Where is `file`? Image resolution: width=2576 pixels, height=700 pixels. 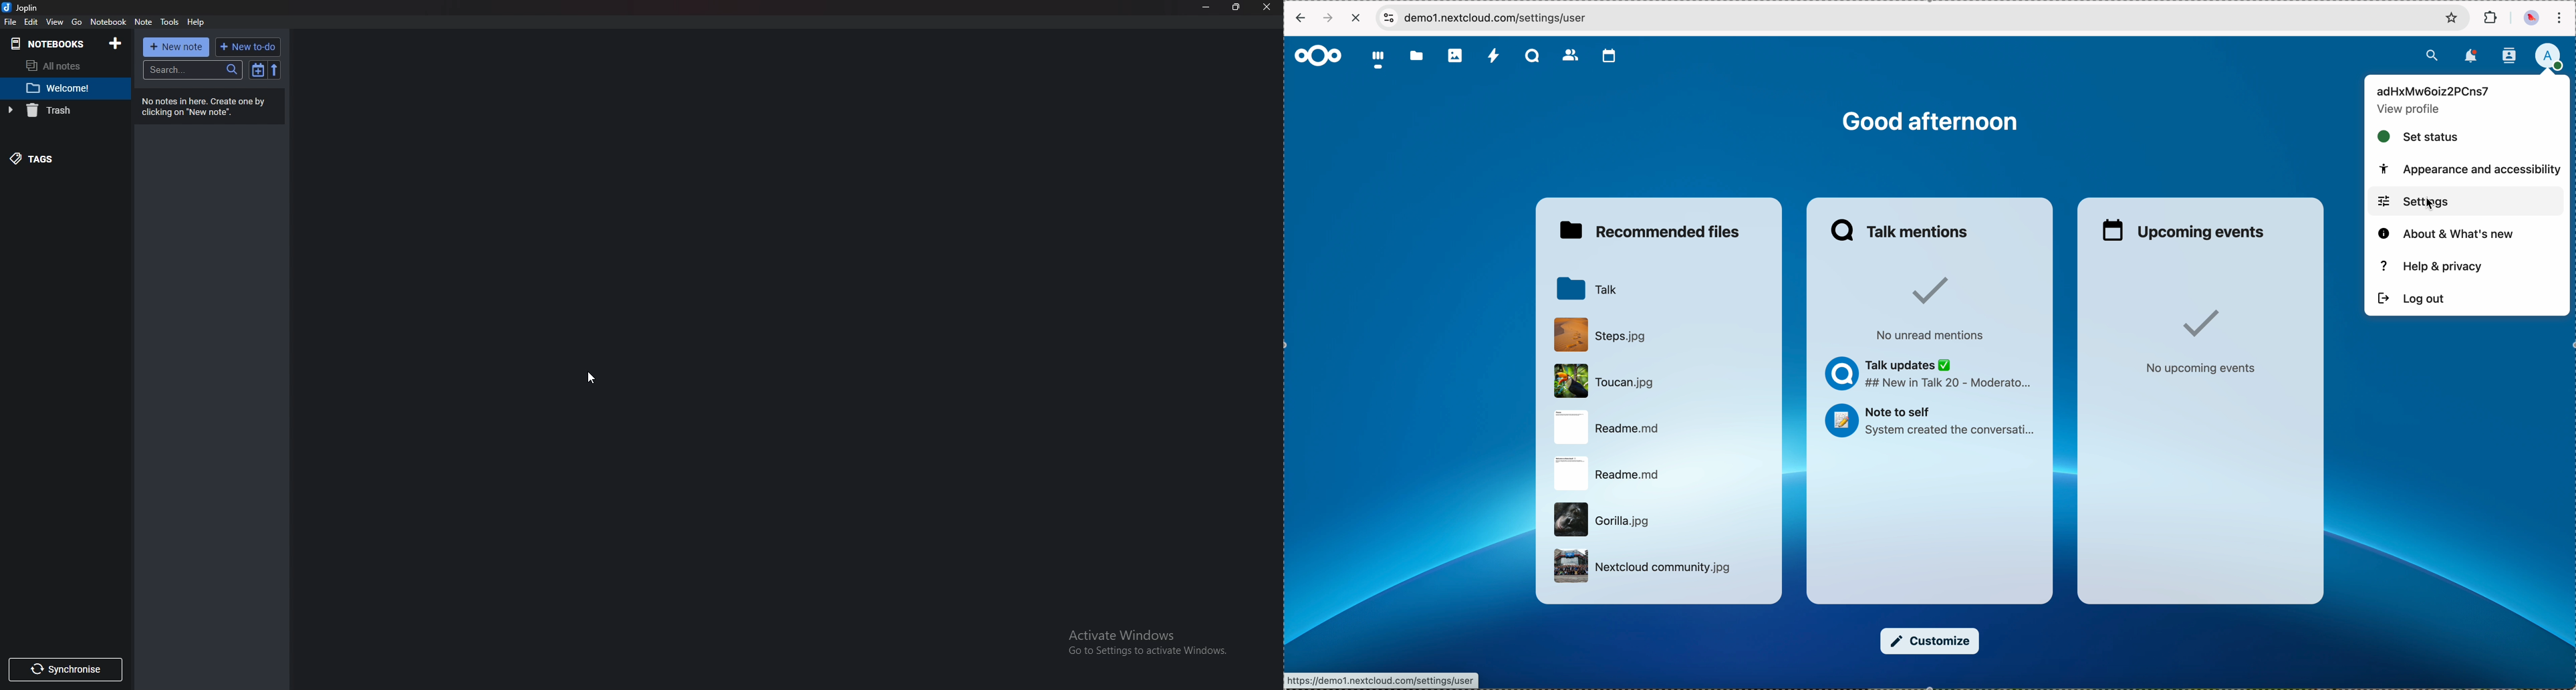
file is located at coordinates (1602, 519).